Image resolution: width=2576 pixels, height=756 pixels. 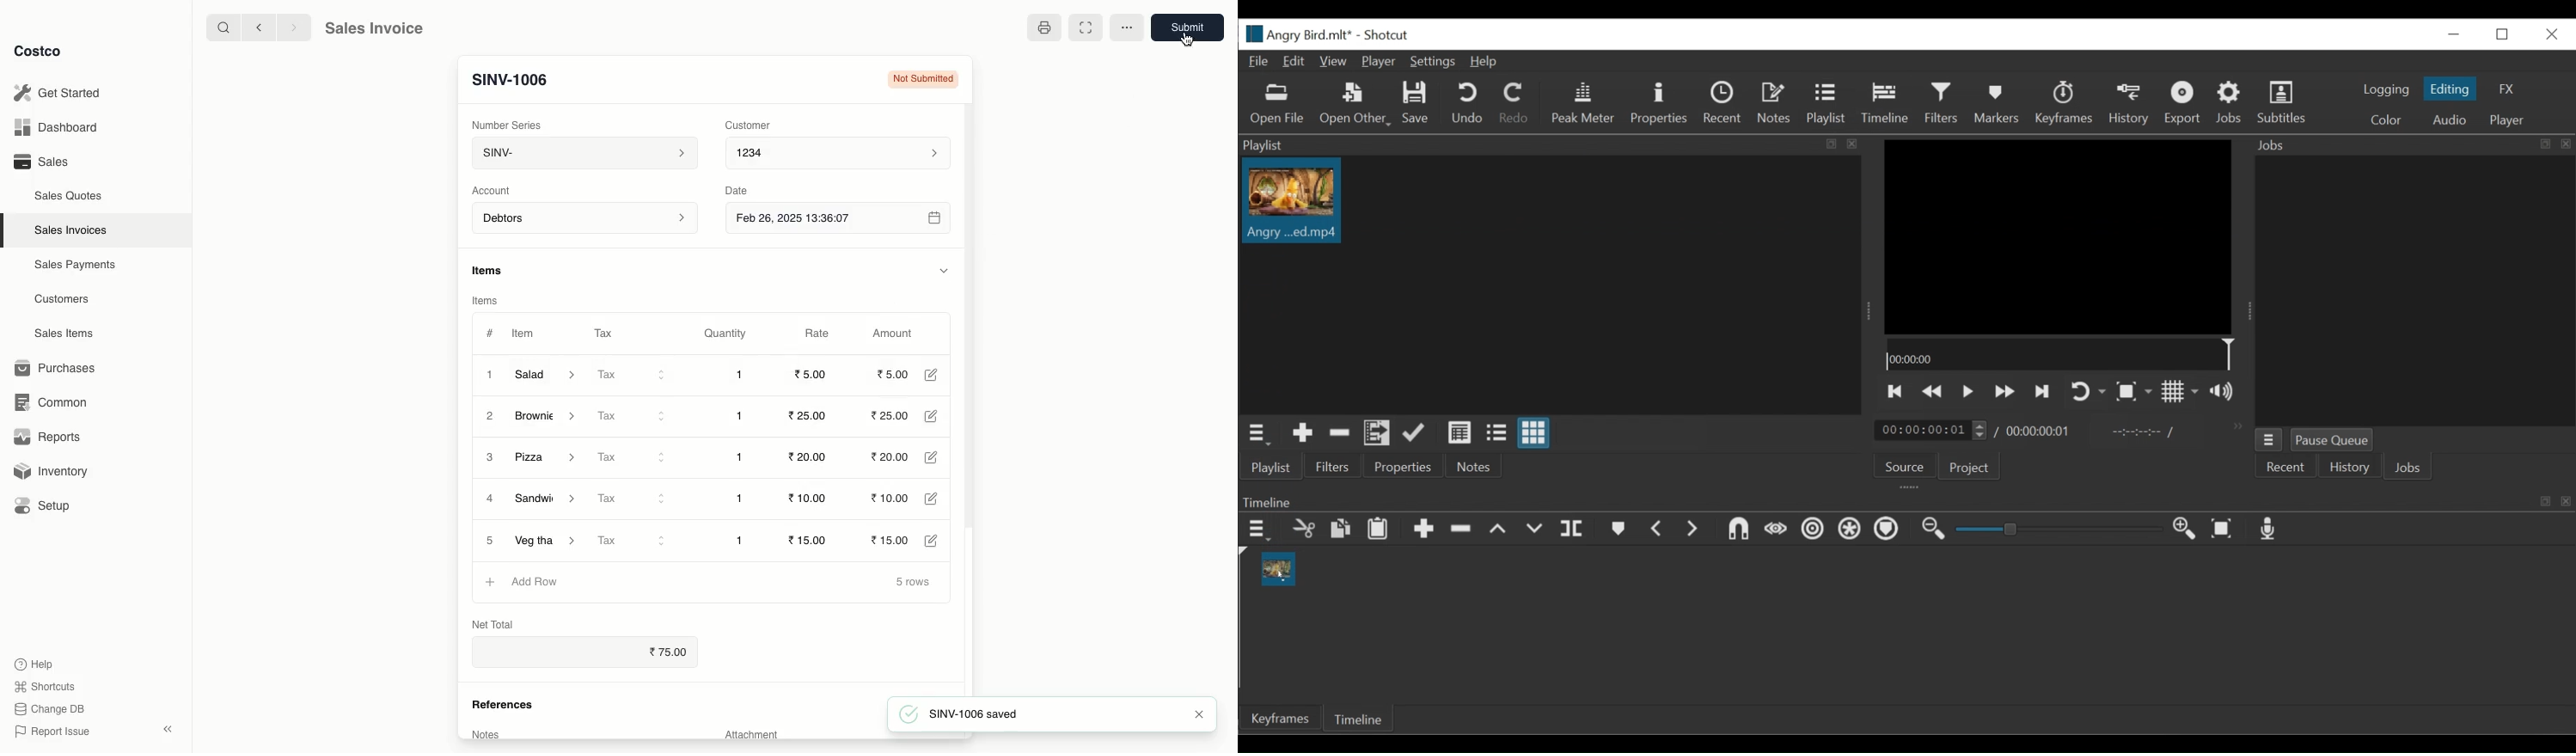 What do you see at coordinates (1931, 431) in the screenshot?
I see `Current duration` at bounding box center [1931, 431].